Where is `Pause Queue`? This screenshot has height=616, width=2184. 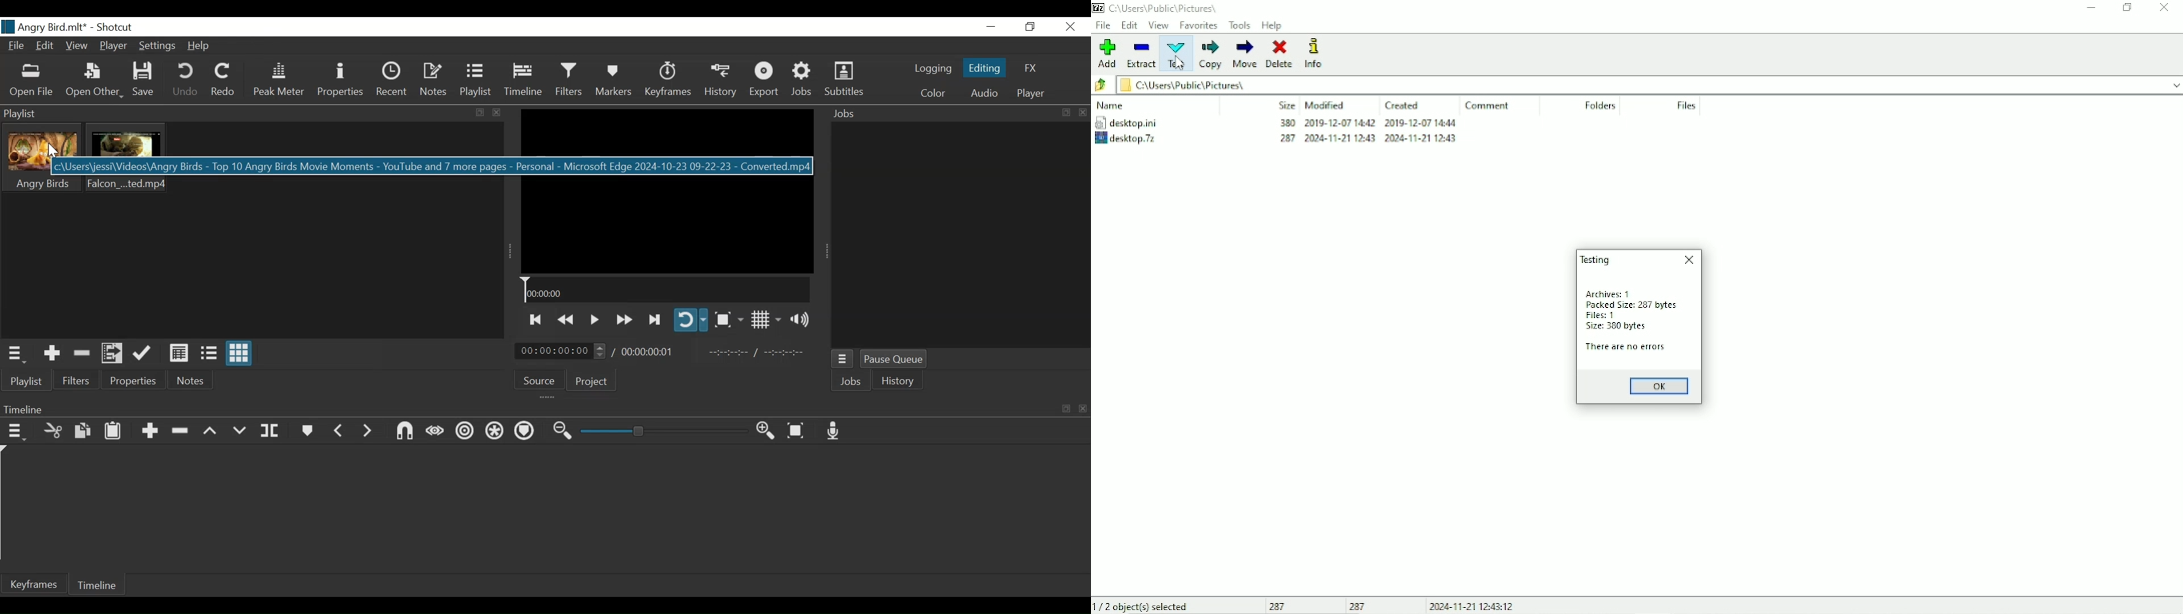
Pause Queue is located at coordinates (894, 359).